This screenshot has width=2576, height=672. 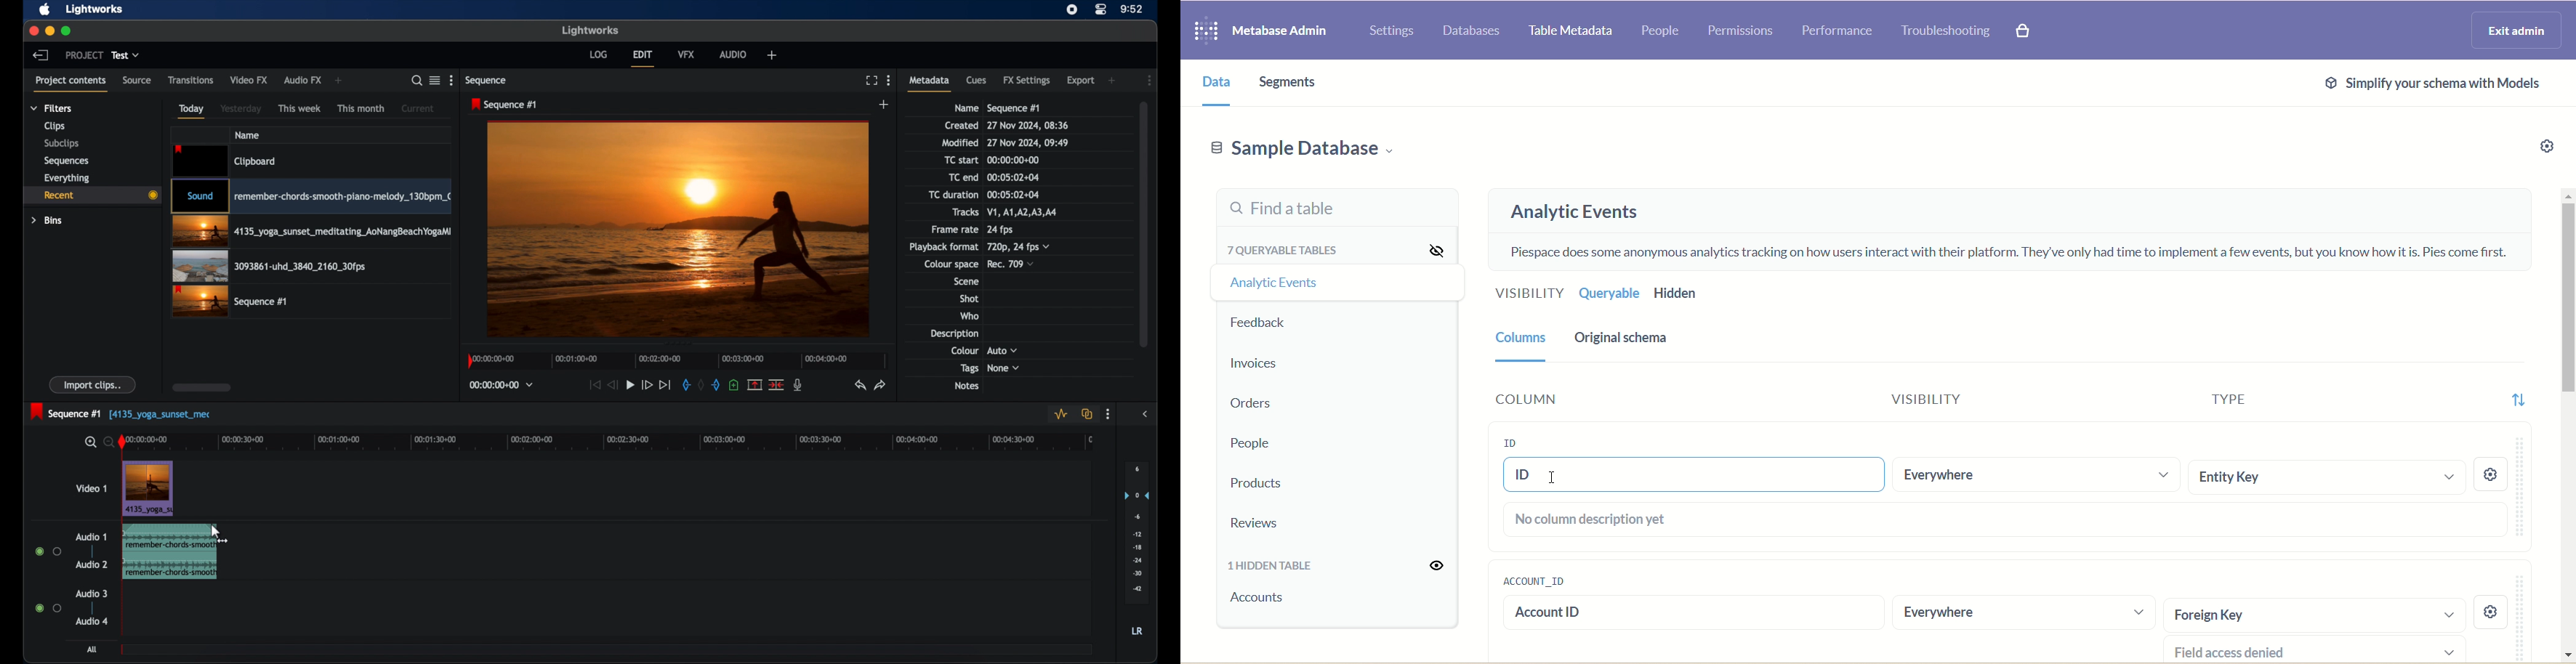 What do you see at coordinates (451, 81) in the screenshot?
I see `more options` at bounding box center [451, 81].